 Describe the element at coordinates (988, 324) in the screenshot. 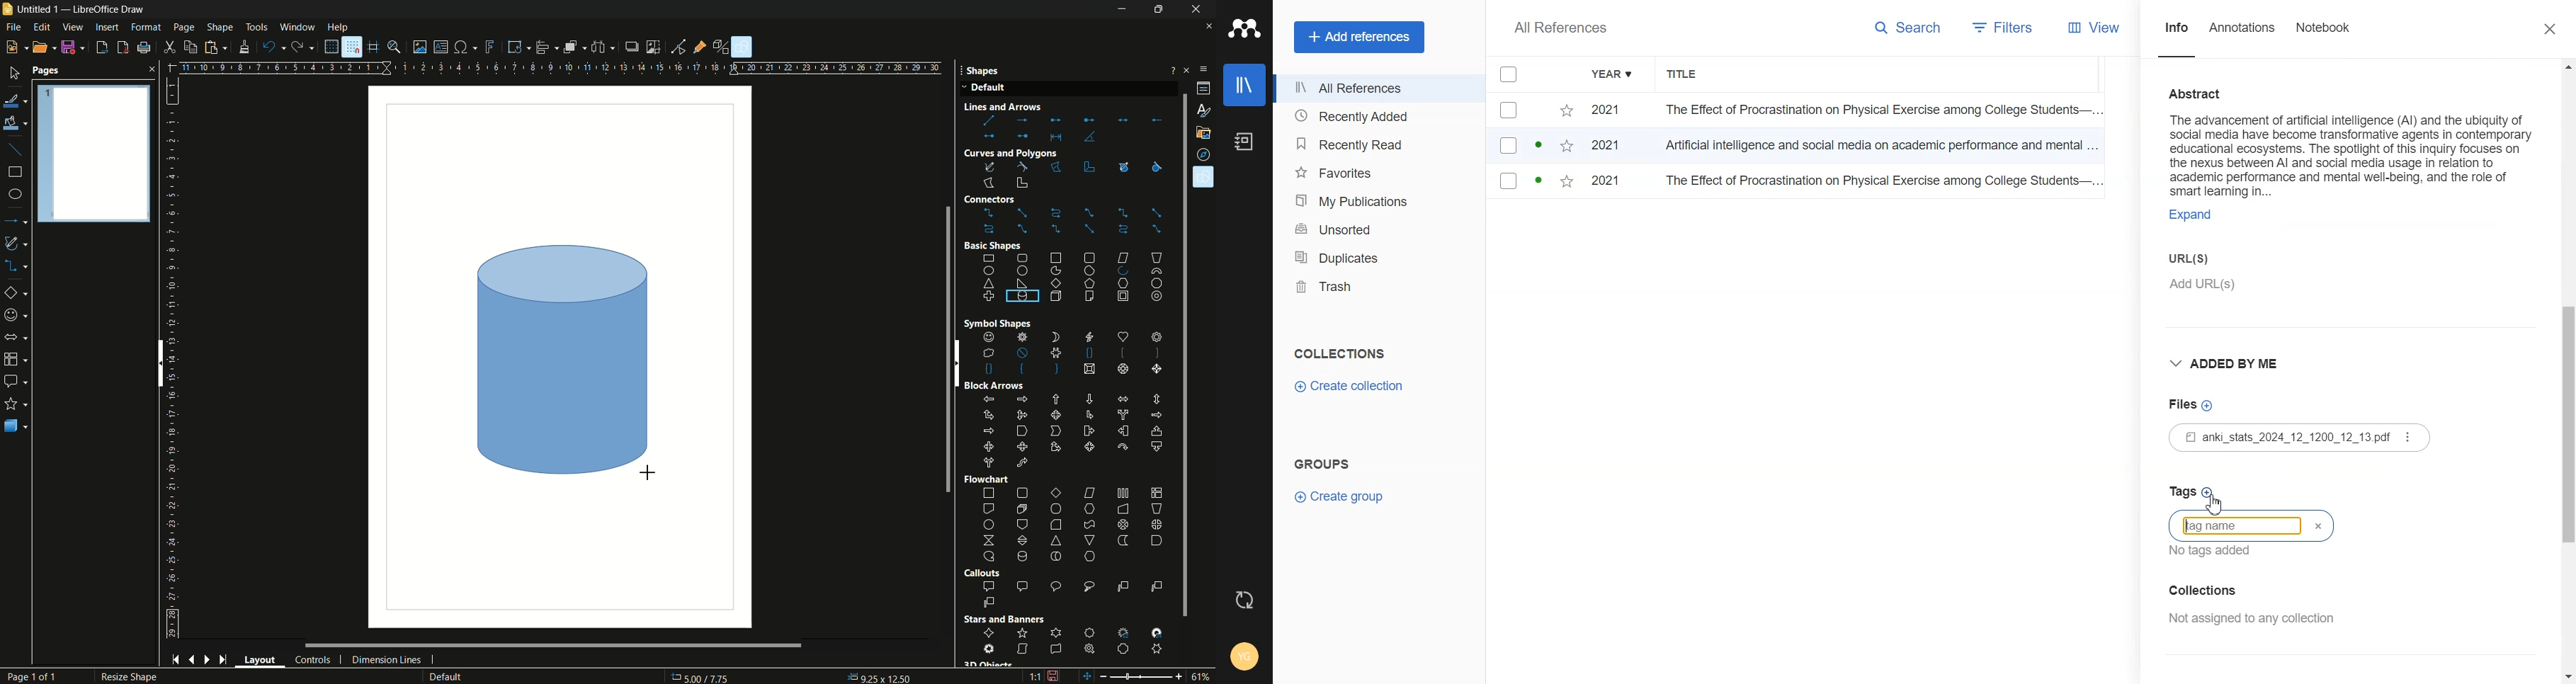

I see `Symbol Shape` at that location.